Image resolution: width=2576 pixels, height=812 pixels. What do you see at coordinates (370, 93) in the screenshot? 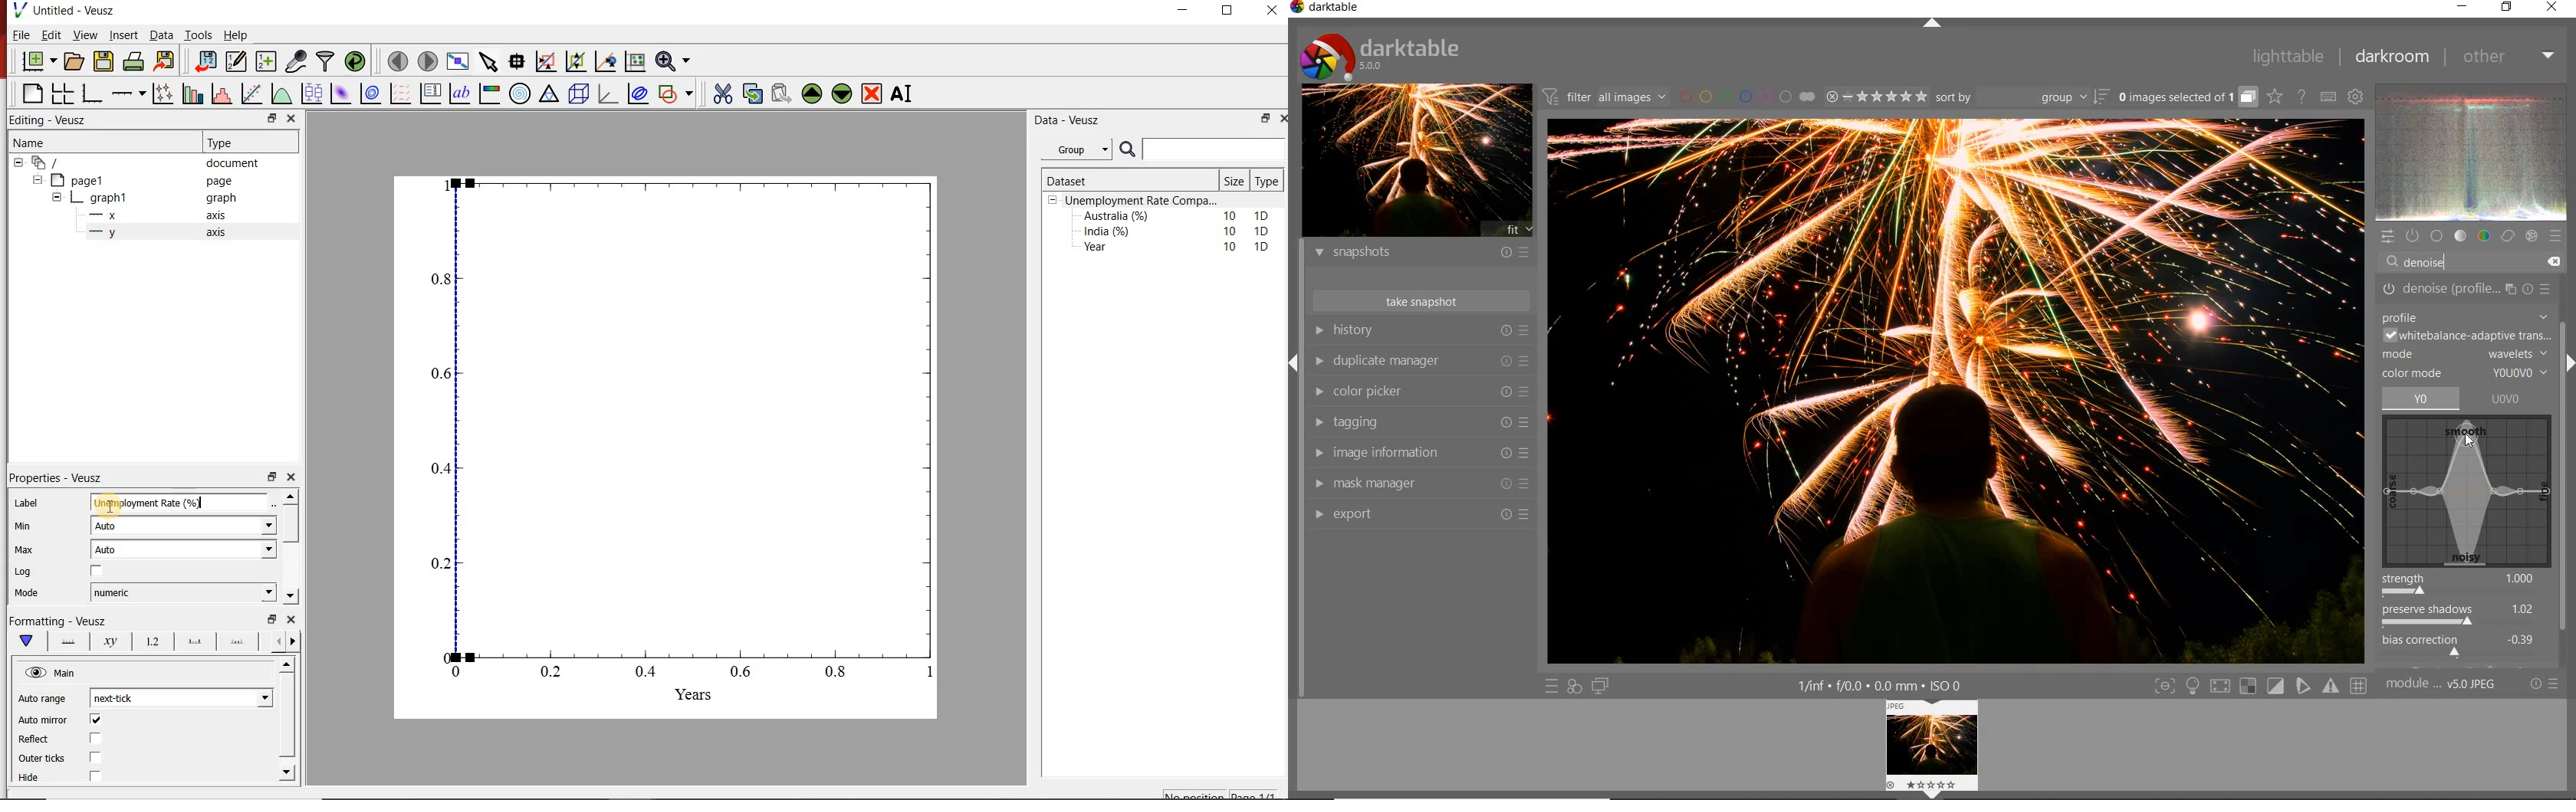
I see `plot 2d datasets as contours` at bounding box center [370, 93].